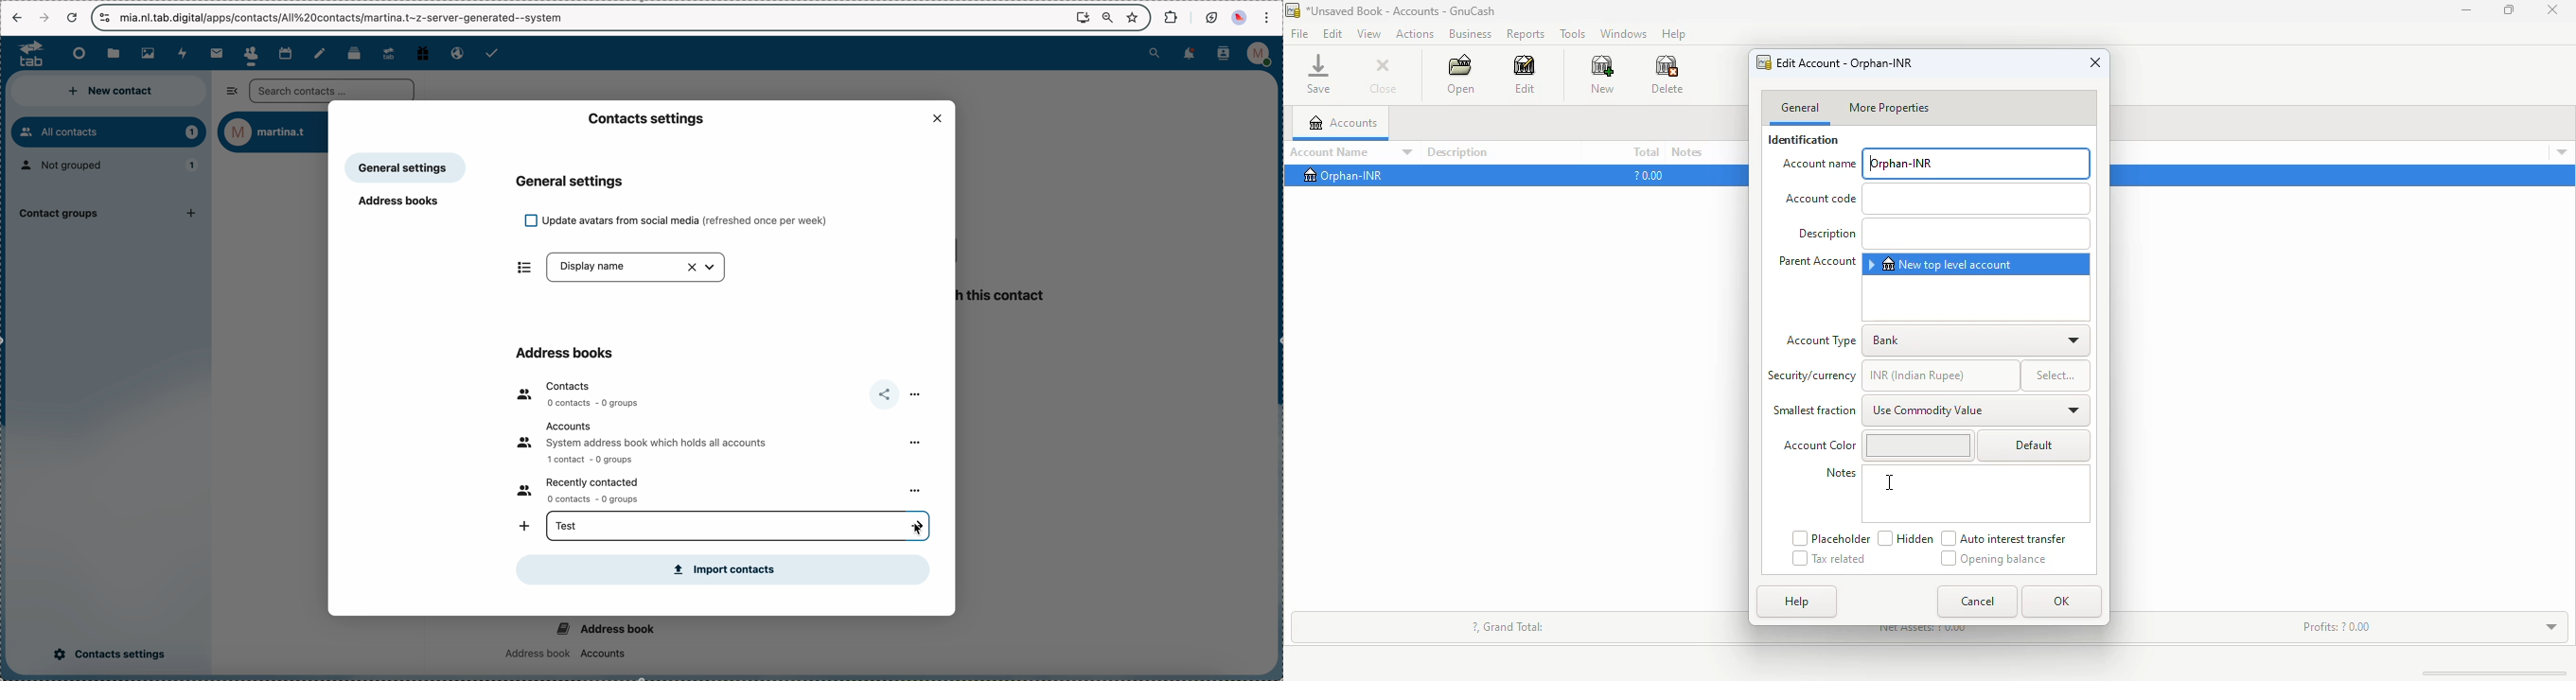 Image resolution: width=2576 pixels, height=700 pixels. What do you see at coordinates (1170, 17) in the screenshot?
I see `extensions` at bounding box center [1170, 17].